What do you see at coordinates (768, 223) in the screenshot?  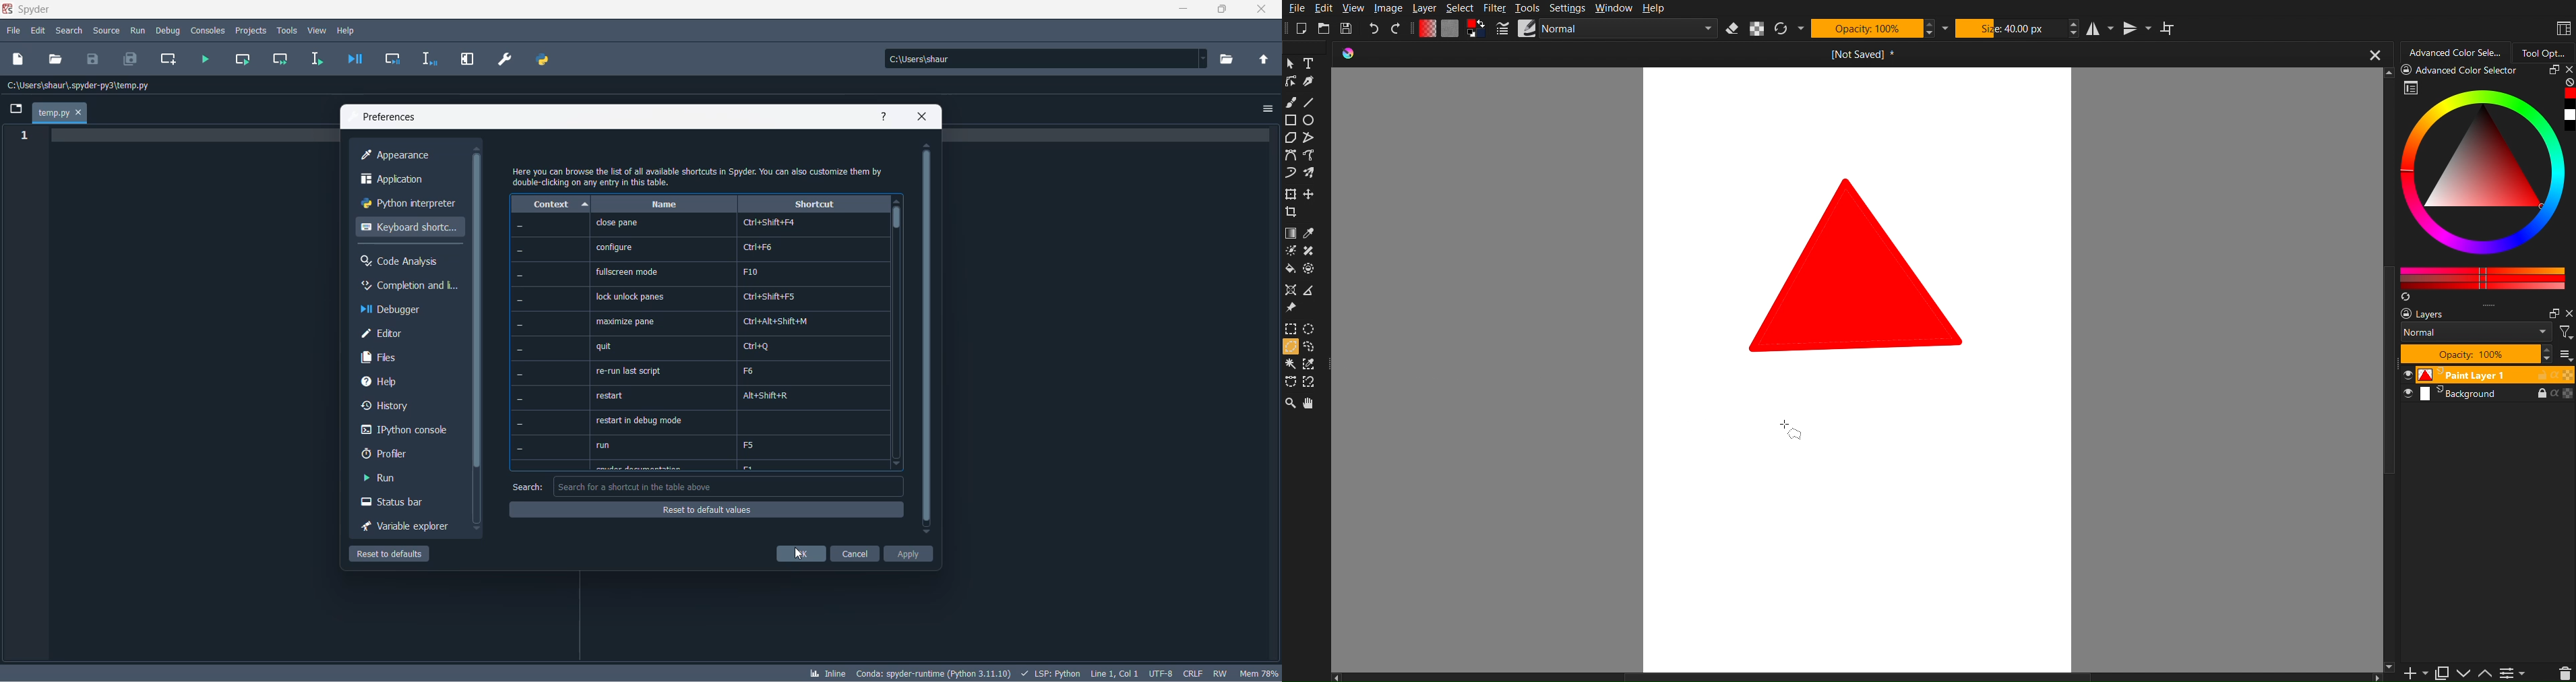 I see `Ctrl+Shift+F4` at bounding box center [768, 223].